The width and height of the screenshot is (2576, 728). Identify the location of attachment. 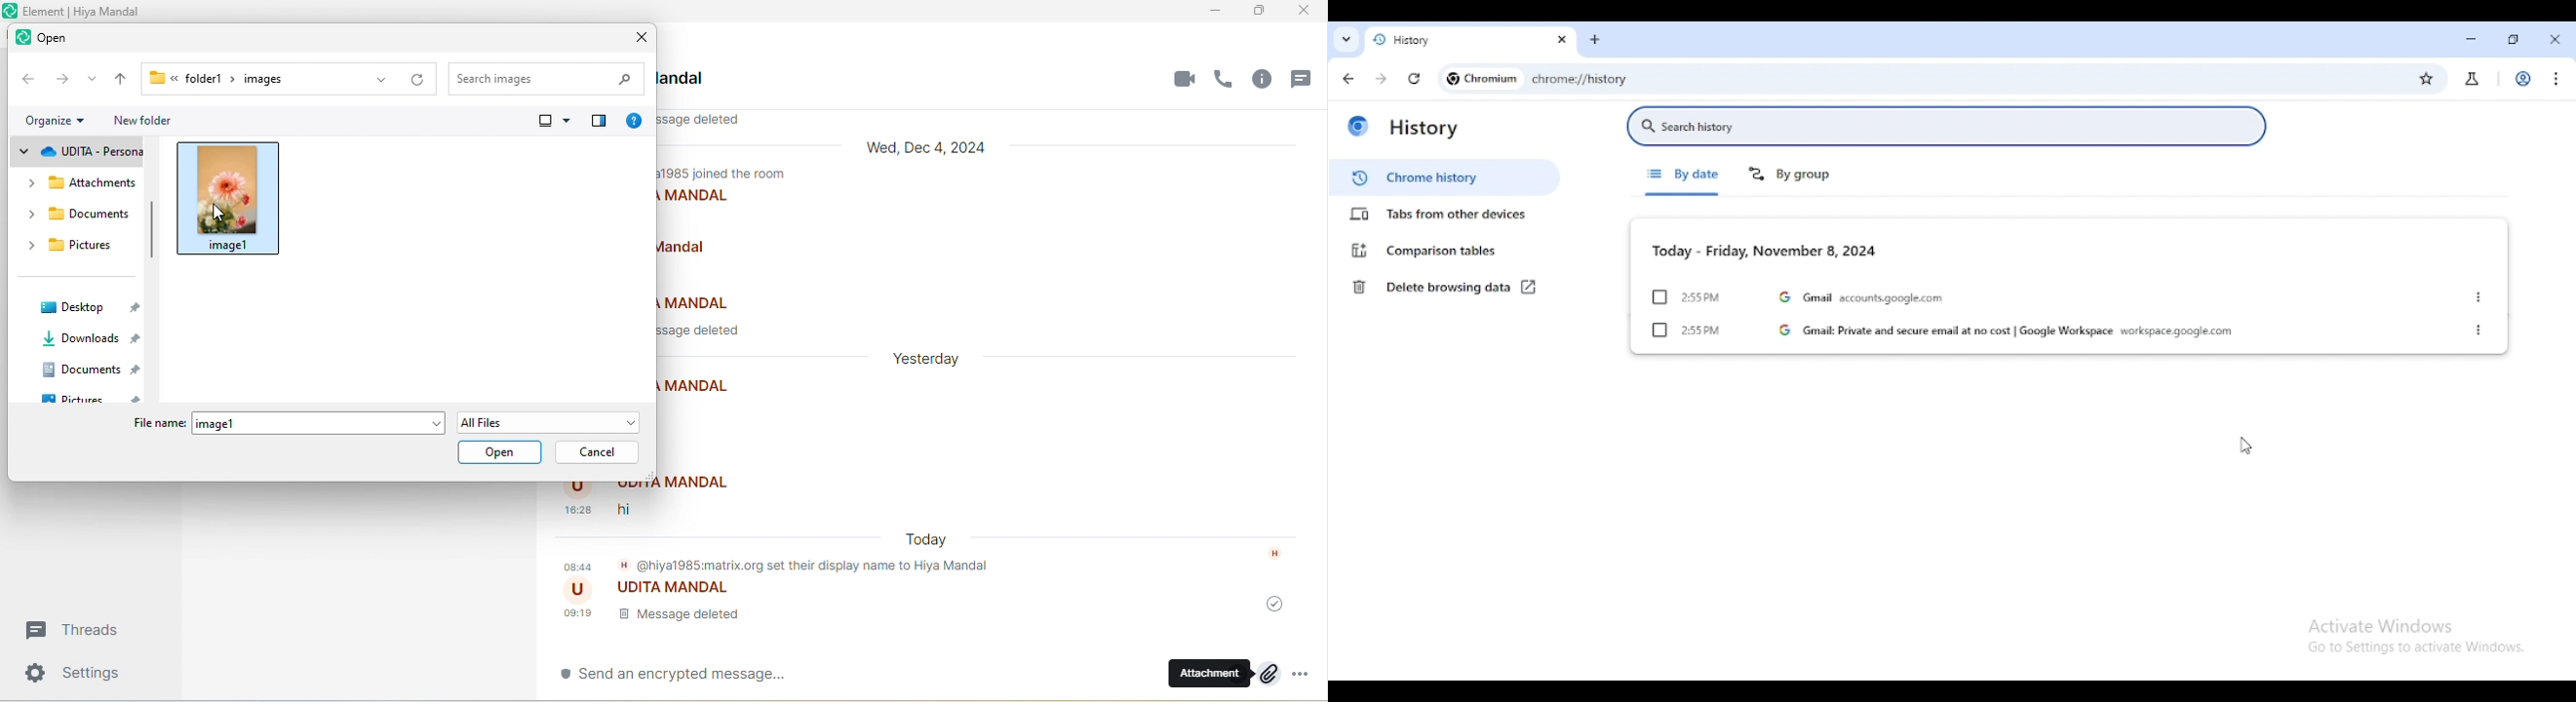
(1225, 673).